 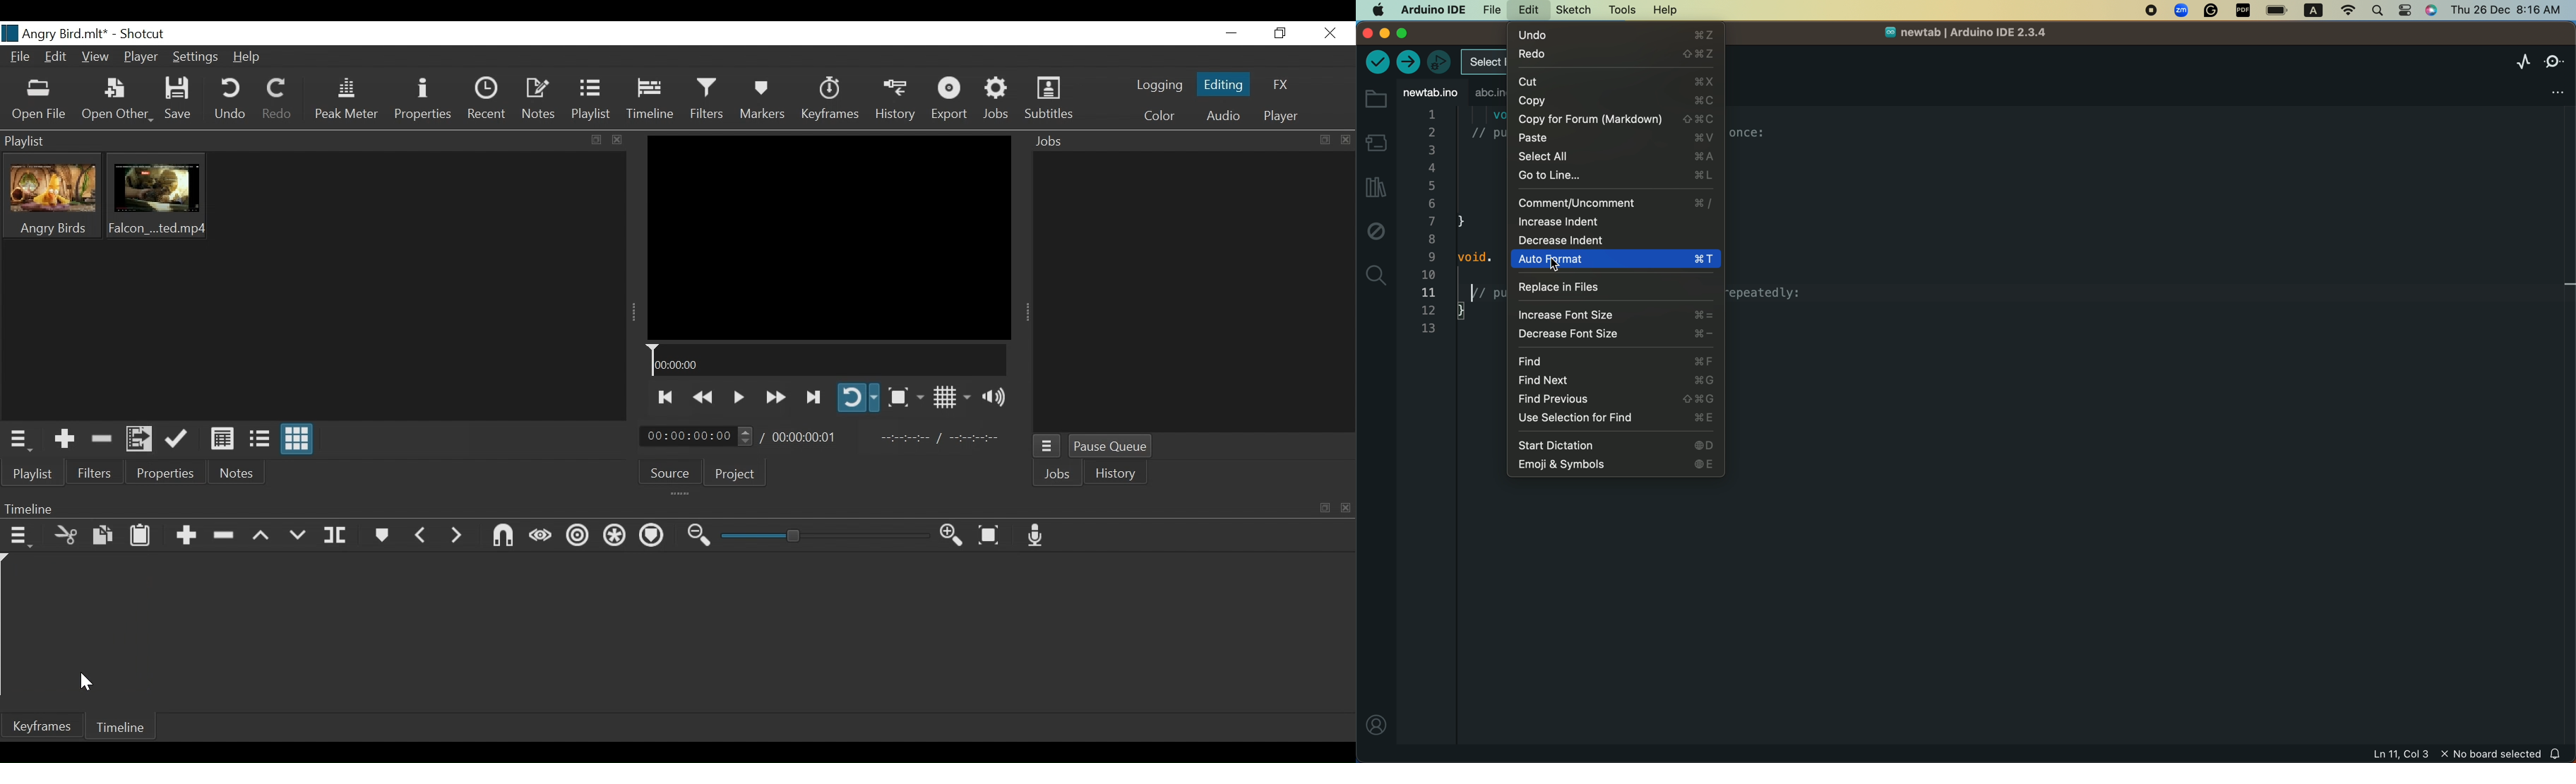 What do you see at coordinates (1615, 55) in the screenshot?
I see `redo` at bounding box center [1615, 55].